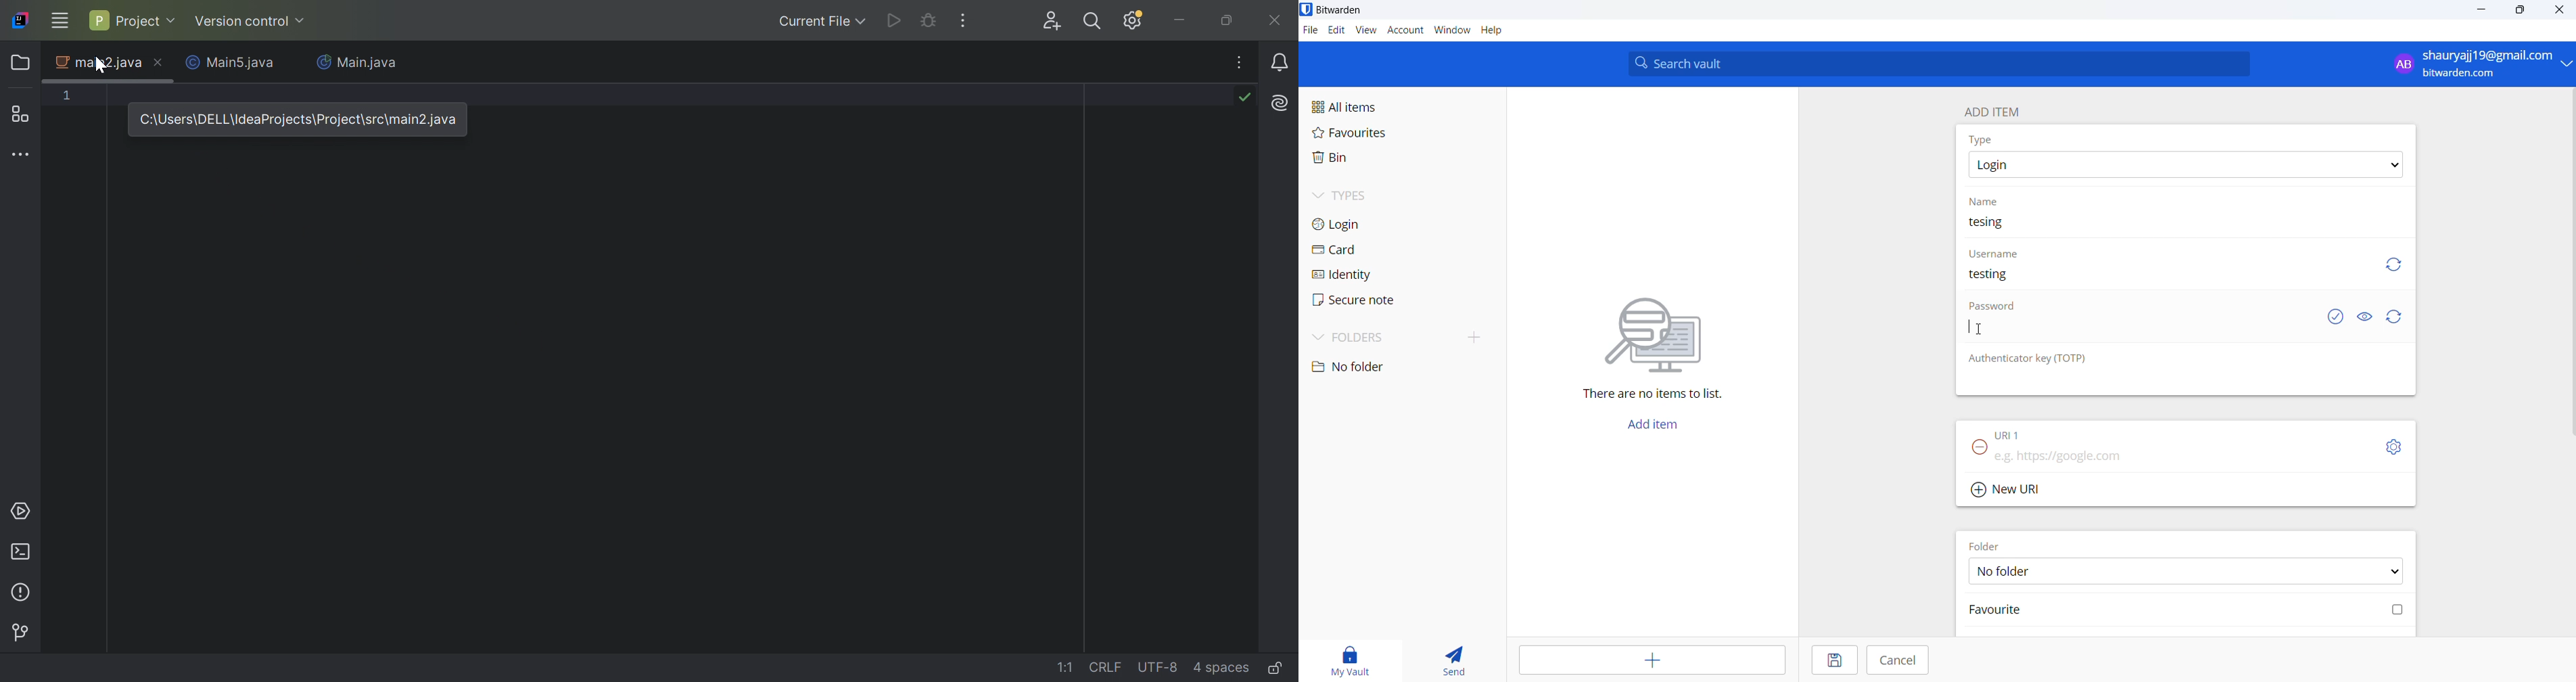 The image size is (2576, 700). I want to click on cancel, so click(1897, 660).